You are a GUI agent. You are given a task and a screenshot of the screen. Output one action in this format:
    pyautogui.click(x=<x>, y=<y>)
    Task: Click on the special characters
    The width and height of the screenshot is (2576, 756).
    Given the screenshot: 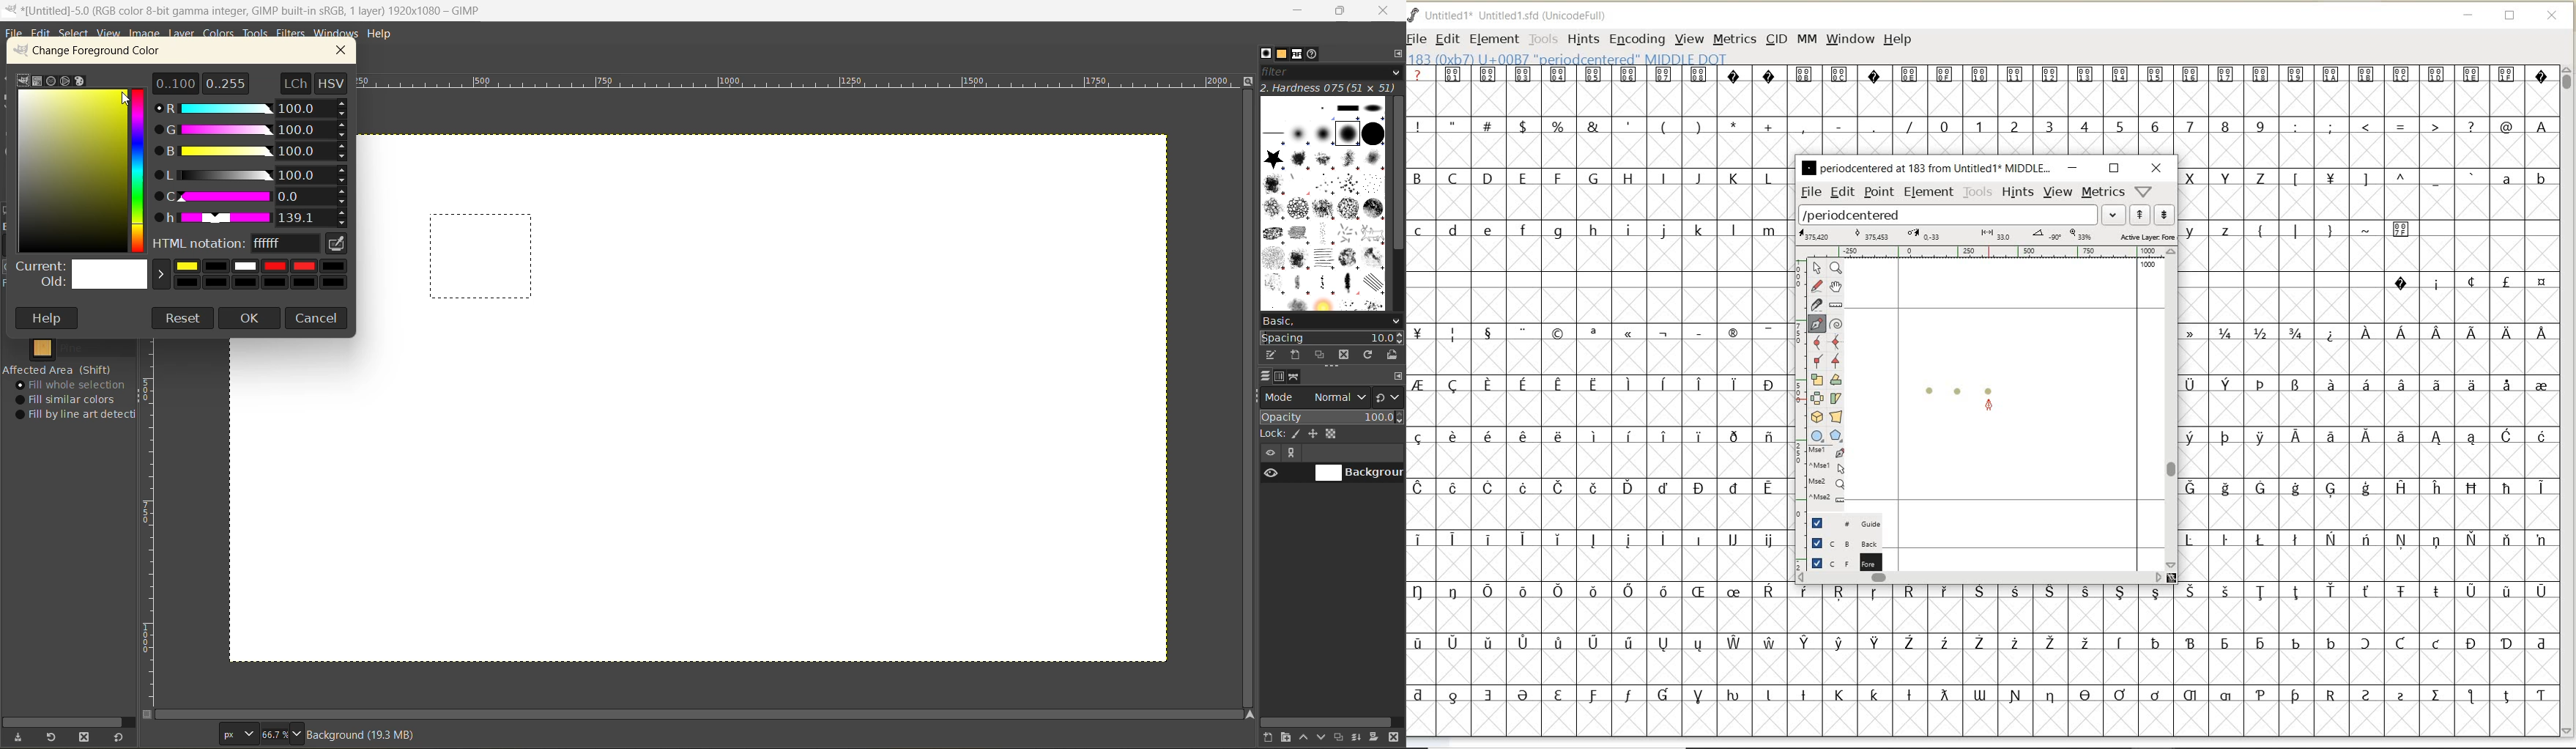 What is the action you would take?
    pyautogui.click(x=1981, y=83)
    